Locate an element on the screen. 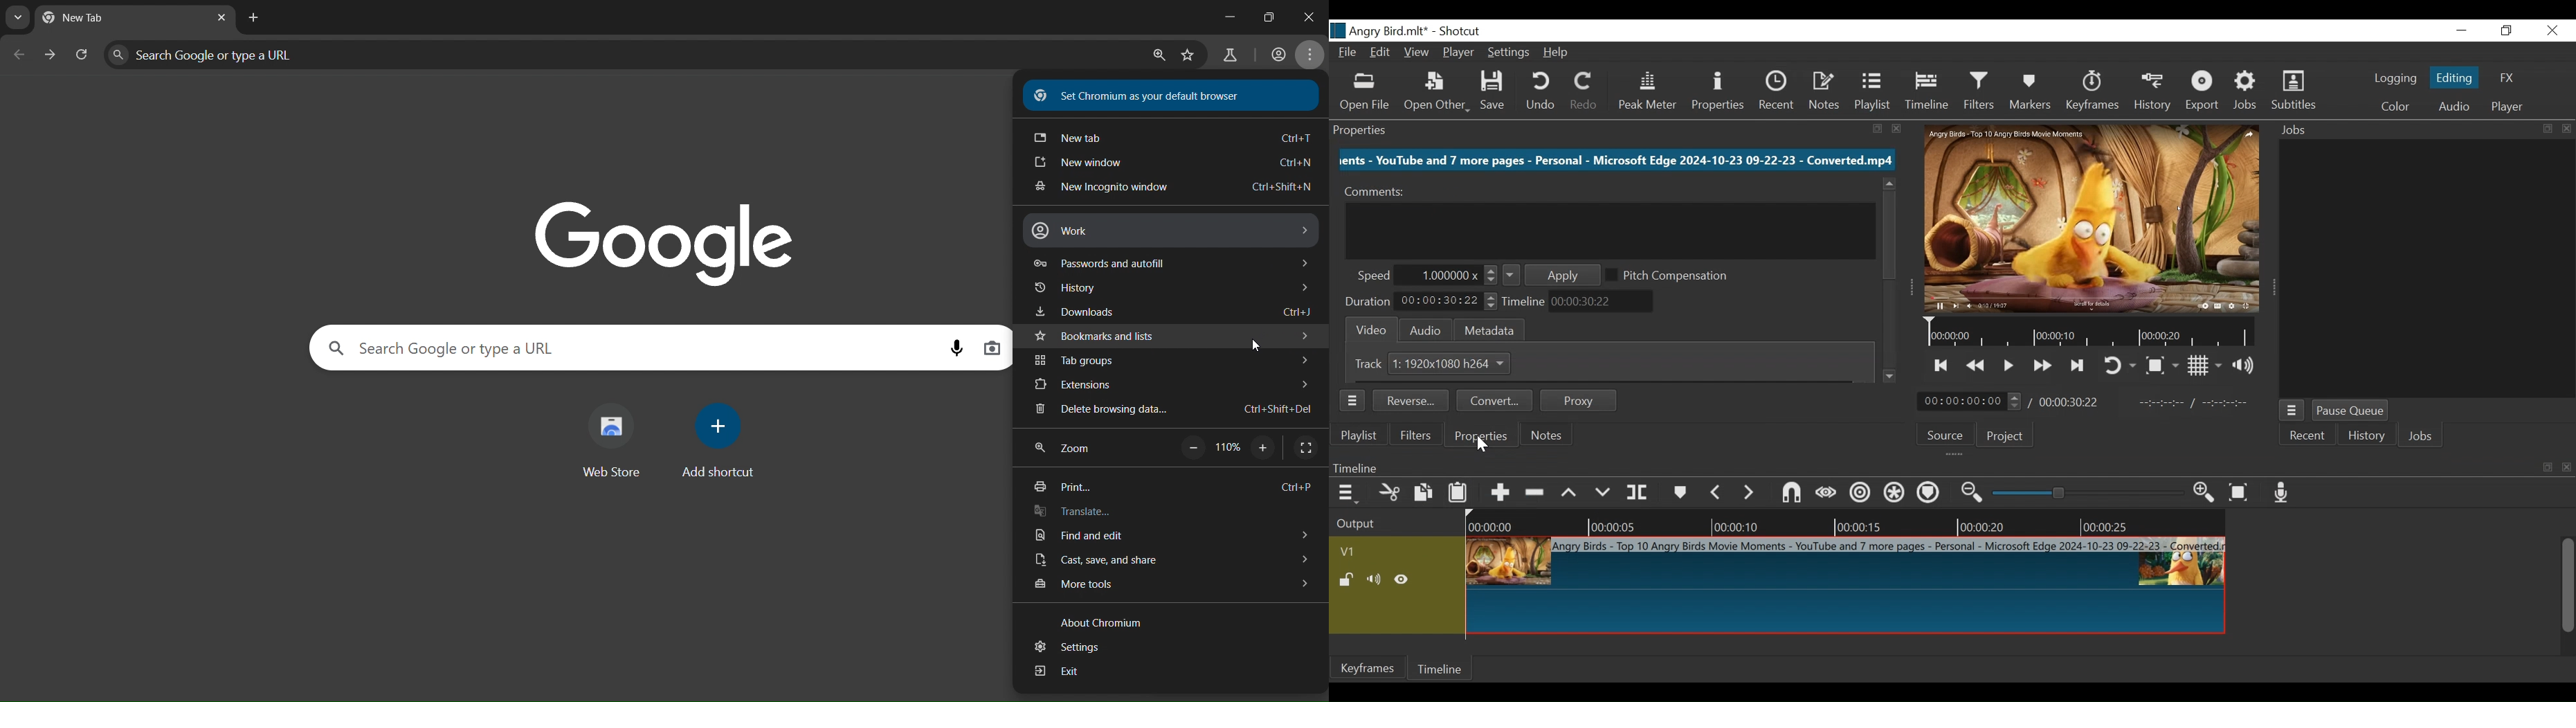  Open Other is located at coordinates (1436, 94).